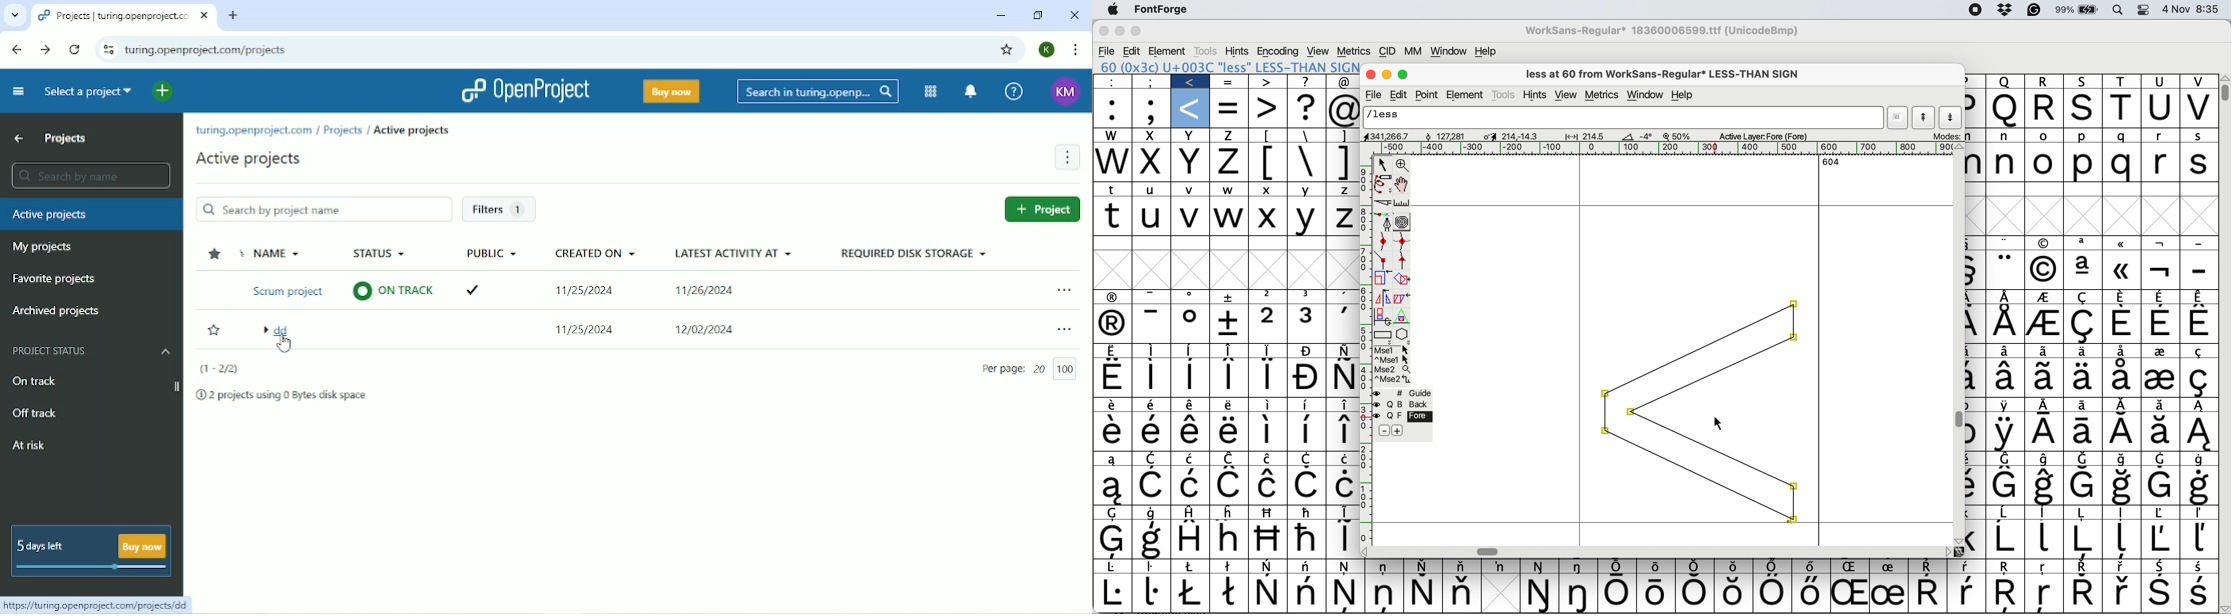 The height and width of the screenshot is (616, 2240). What do you see at coordinates (2044, 486) in the screenshot?
I see `Symbol` at bounding box center [2044, 486].